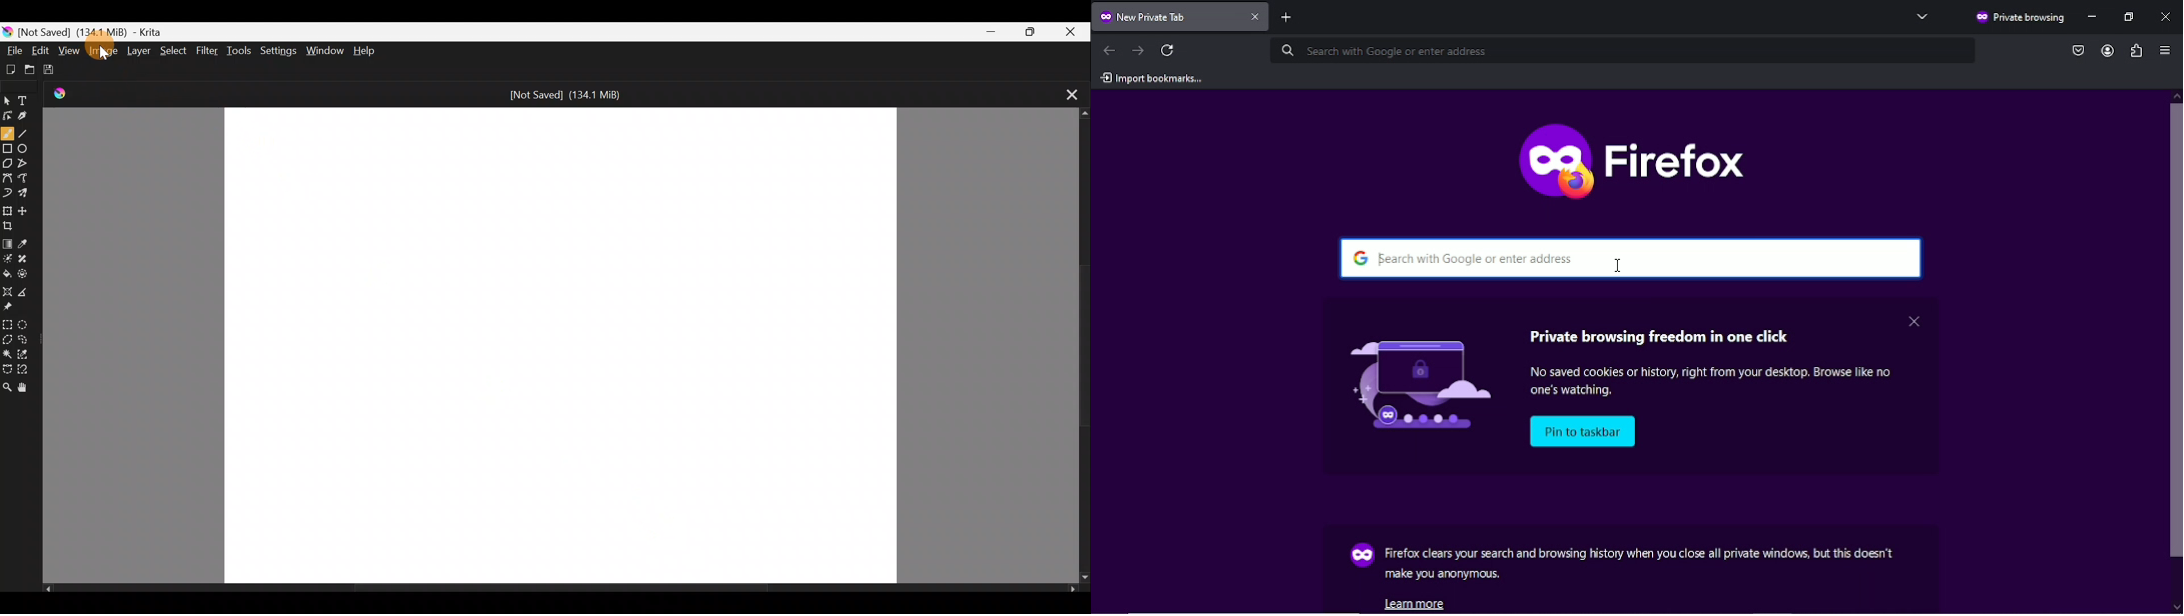  What do you see at coordinates (1409, 381) in the screenshot?
I see `logo` at bounding box center [1409, 381].